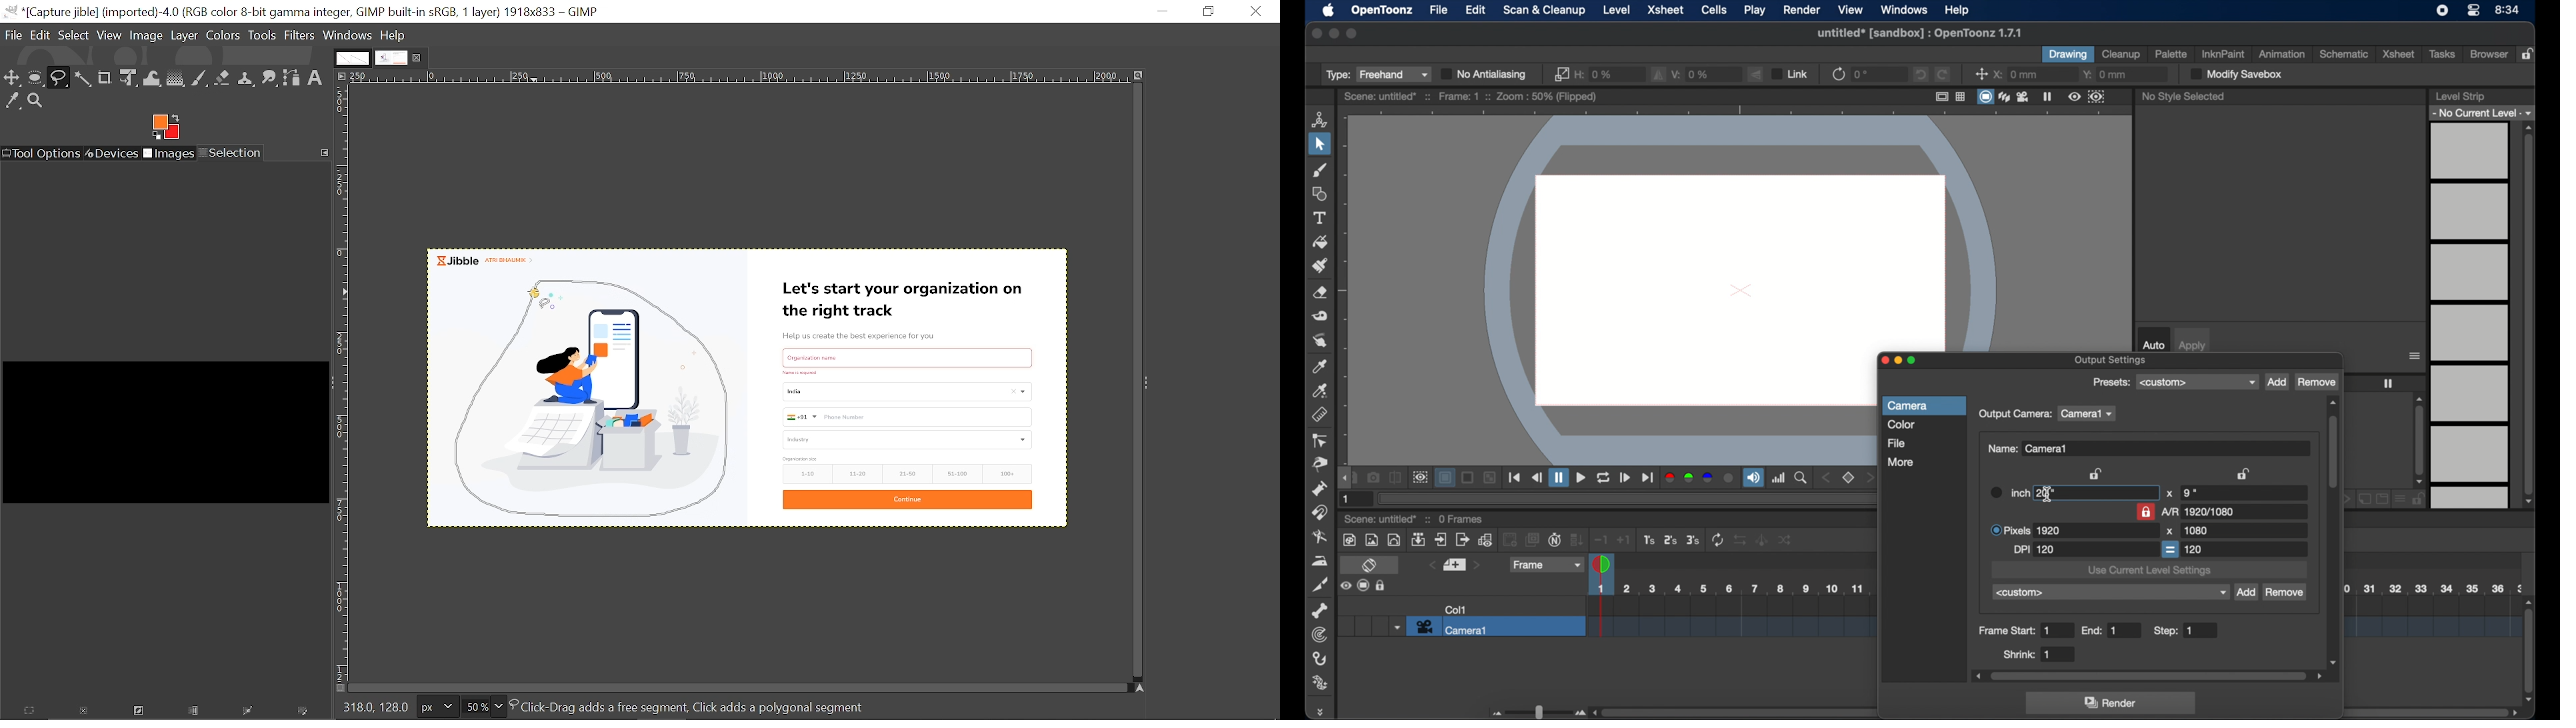 The width and height of the screenshot is (2576, 728). Describe the element at coordinates (2089, 414) in the screenshot. I see `camera1` at that location.